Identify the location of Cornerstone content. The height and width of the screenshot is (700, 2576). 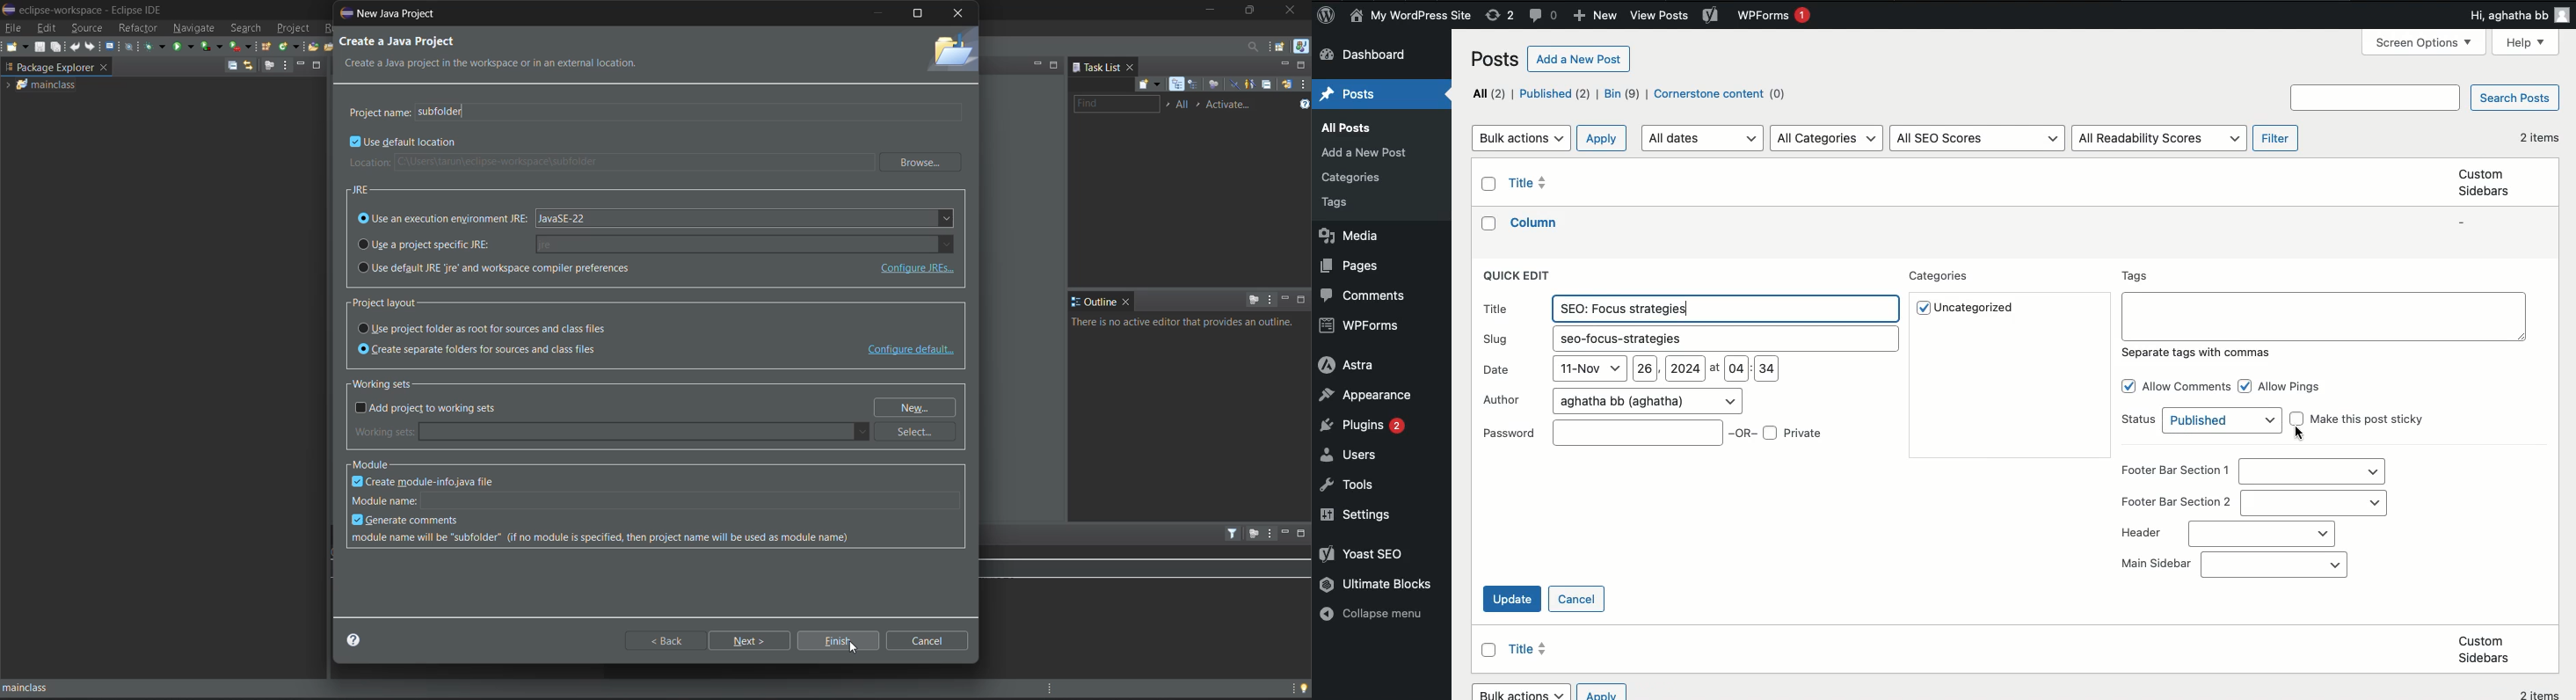
(1723, 95).